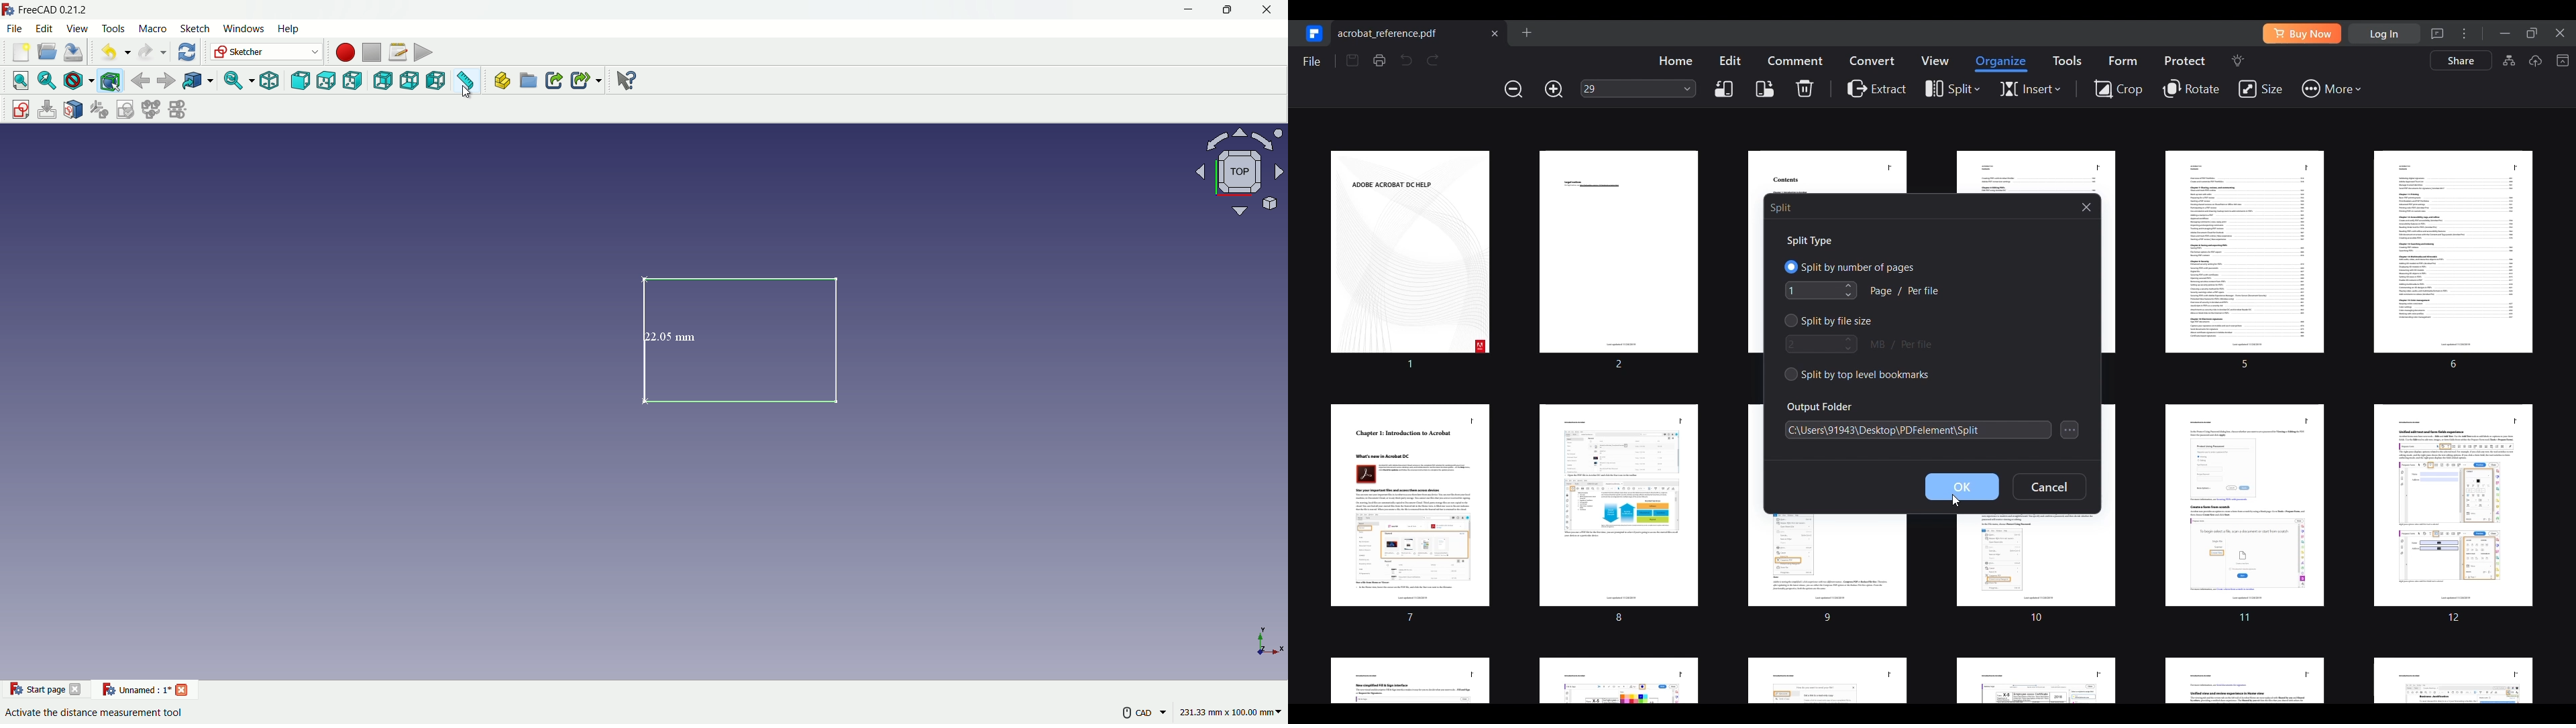 The height and width of the screenshot is (728, 2576). I want to click on Comment, so click(1795, 60).